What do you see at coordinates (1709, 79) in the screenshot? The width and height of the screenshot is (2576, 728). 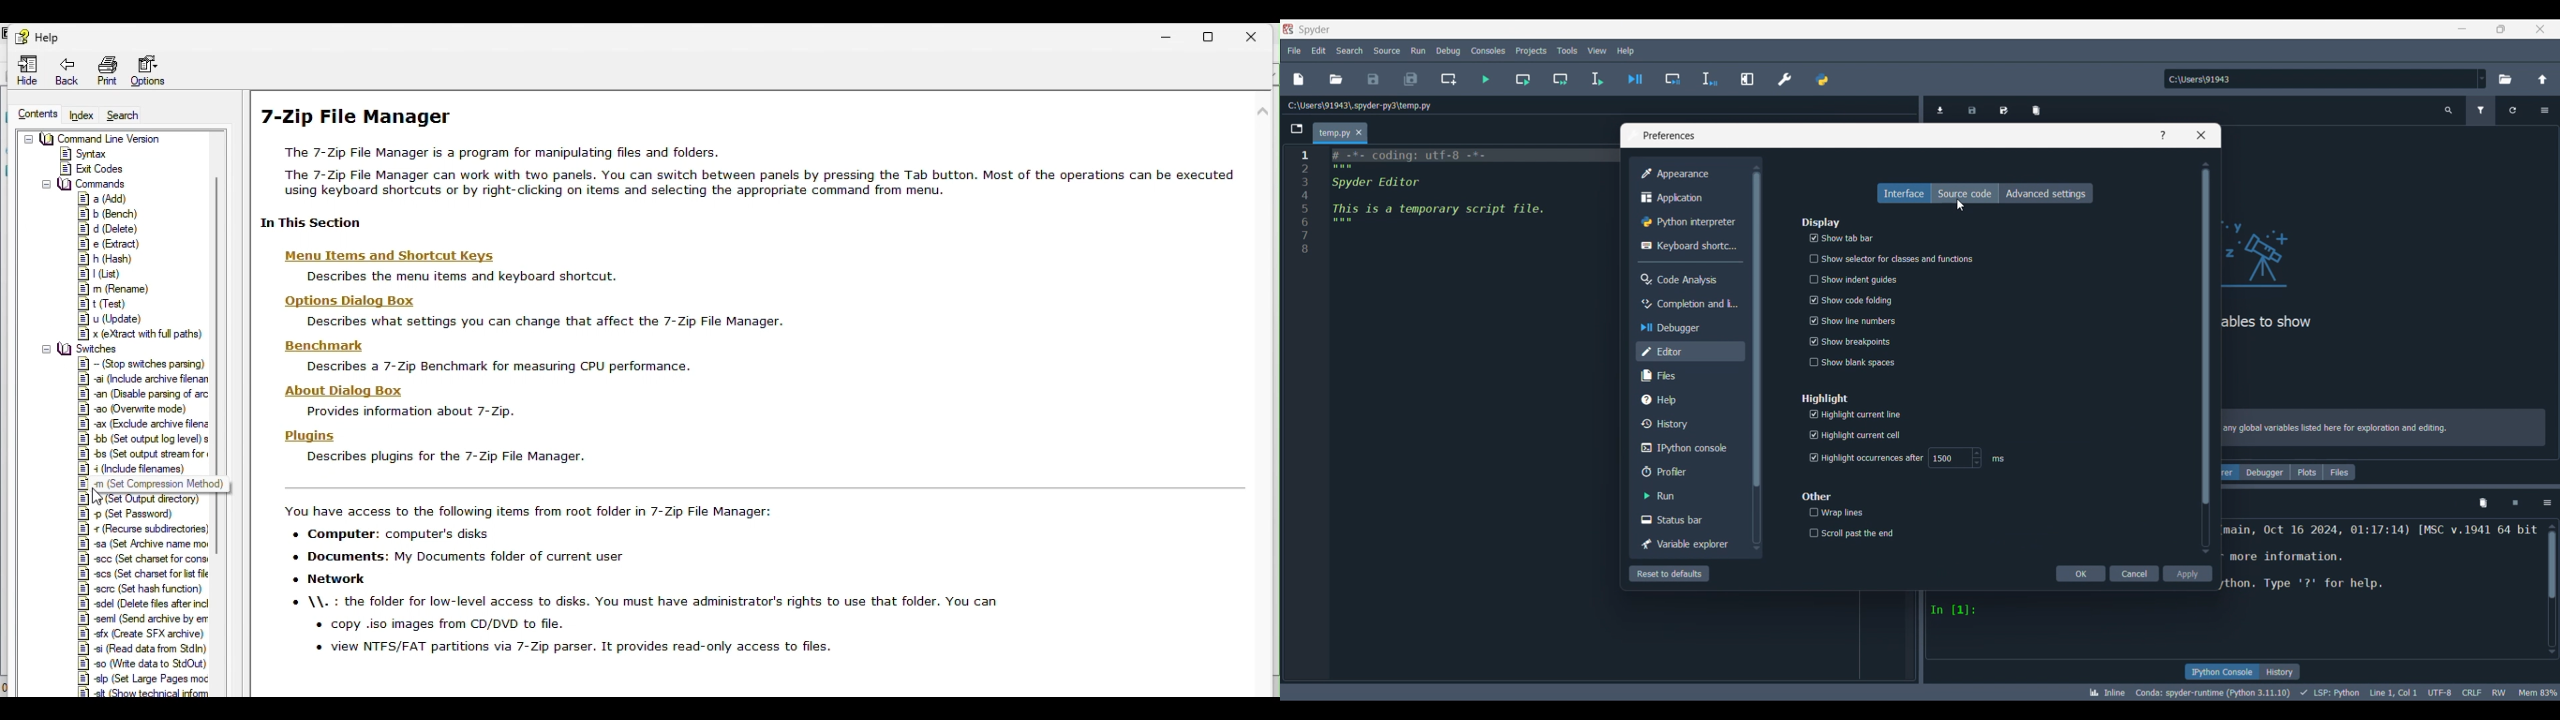 I see `Debug selection/current line` at bounding box center [1709, 79].